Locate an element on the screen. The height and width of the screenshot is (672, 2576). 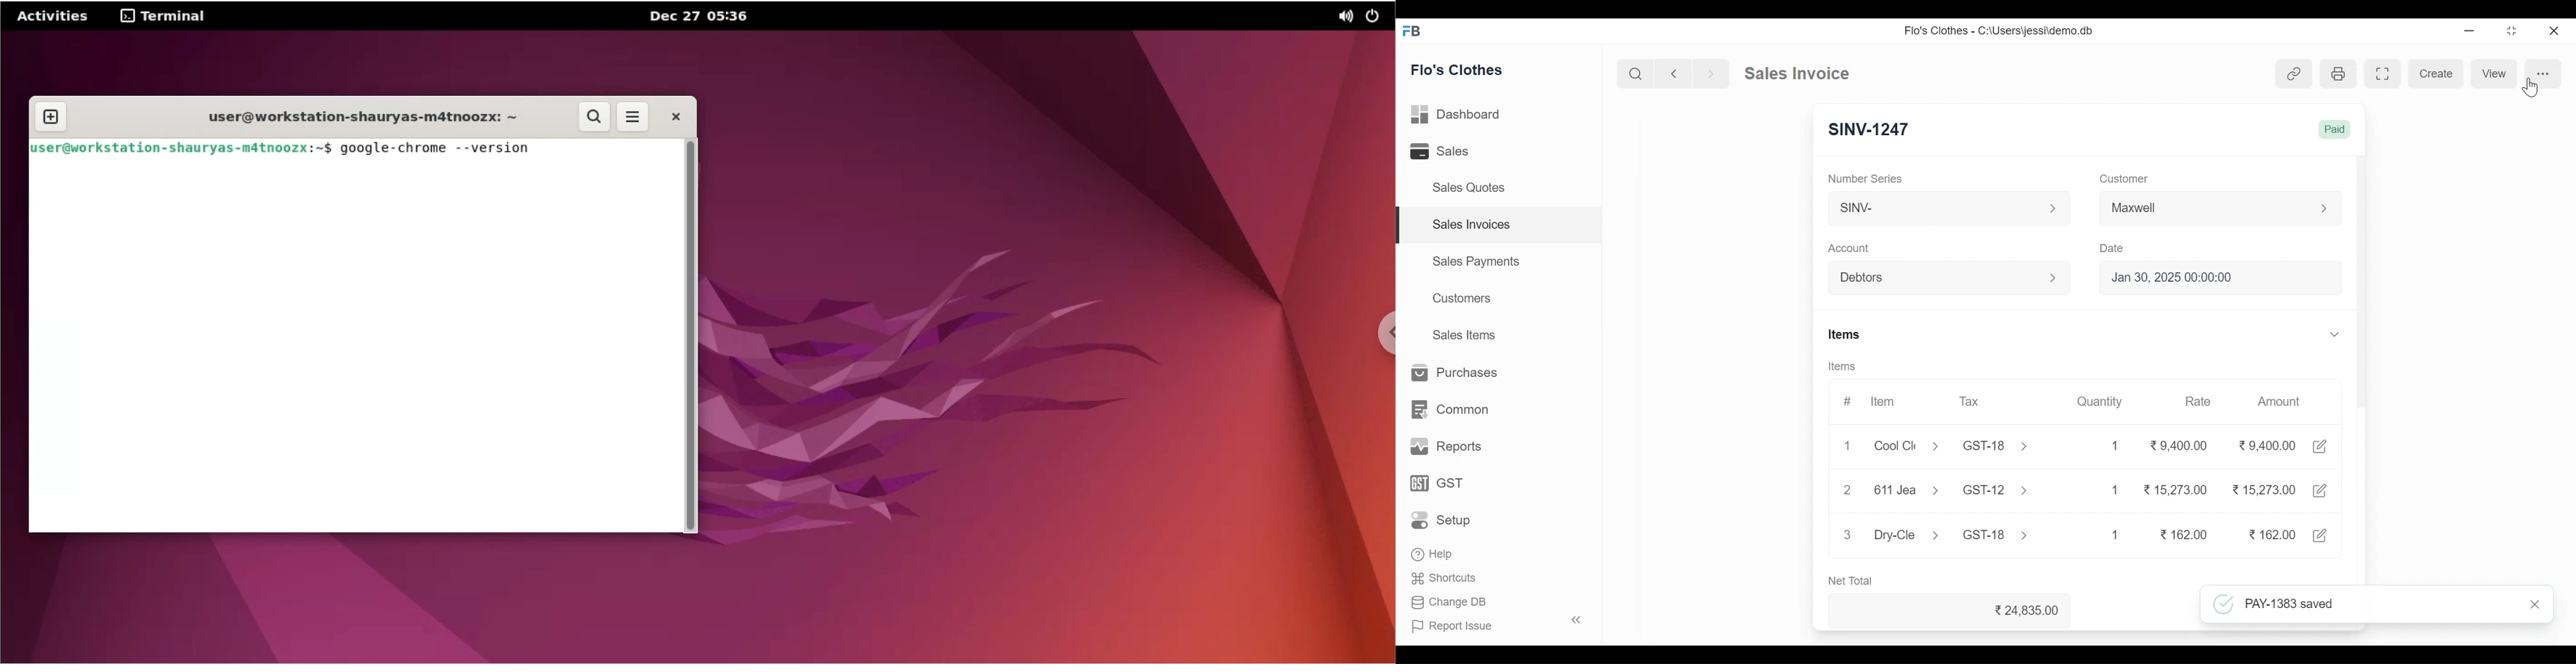
more is located at coordinates (2542, 72).